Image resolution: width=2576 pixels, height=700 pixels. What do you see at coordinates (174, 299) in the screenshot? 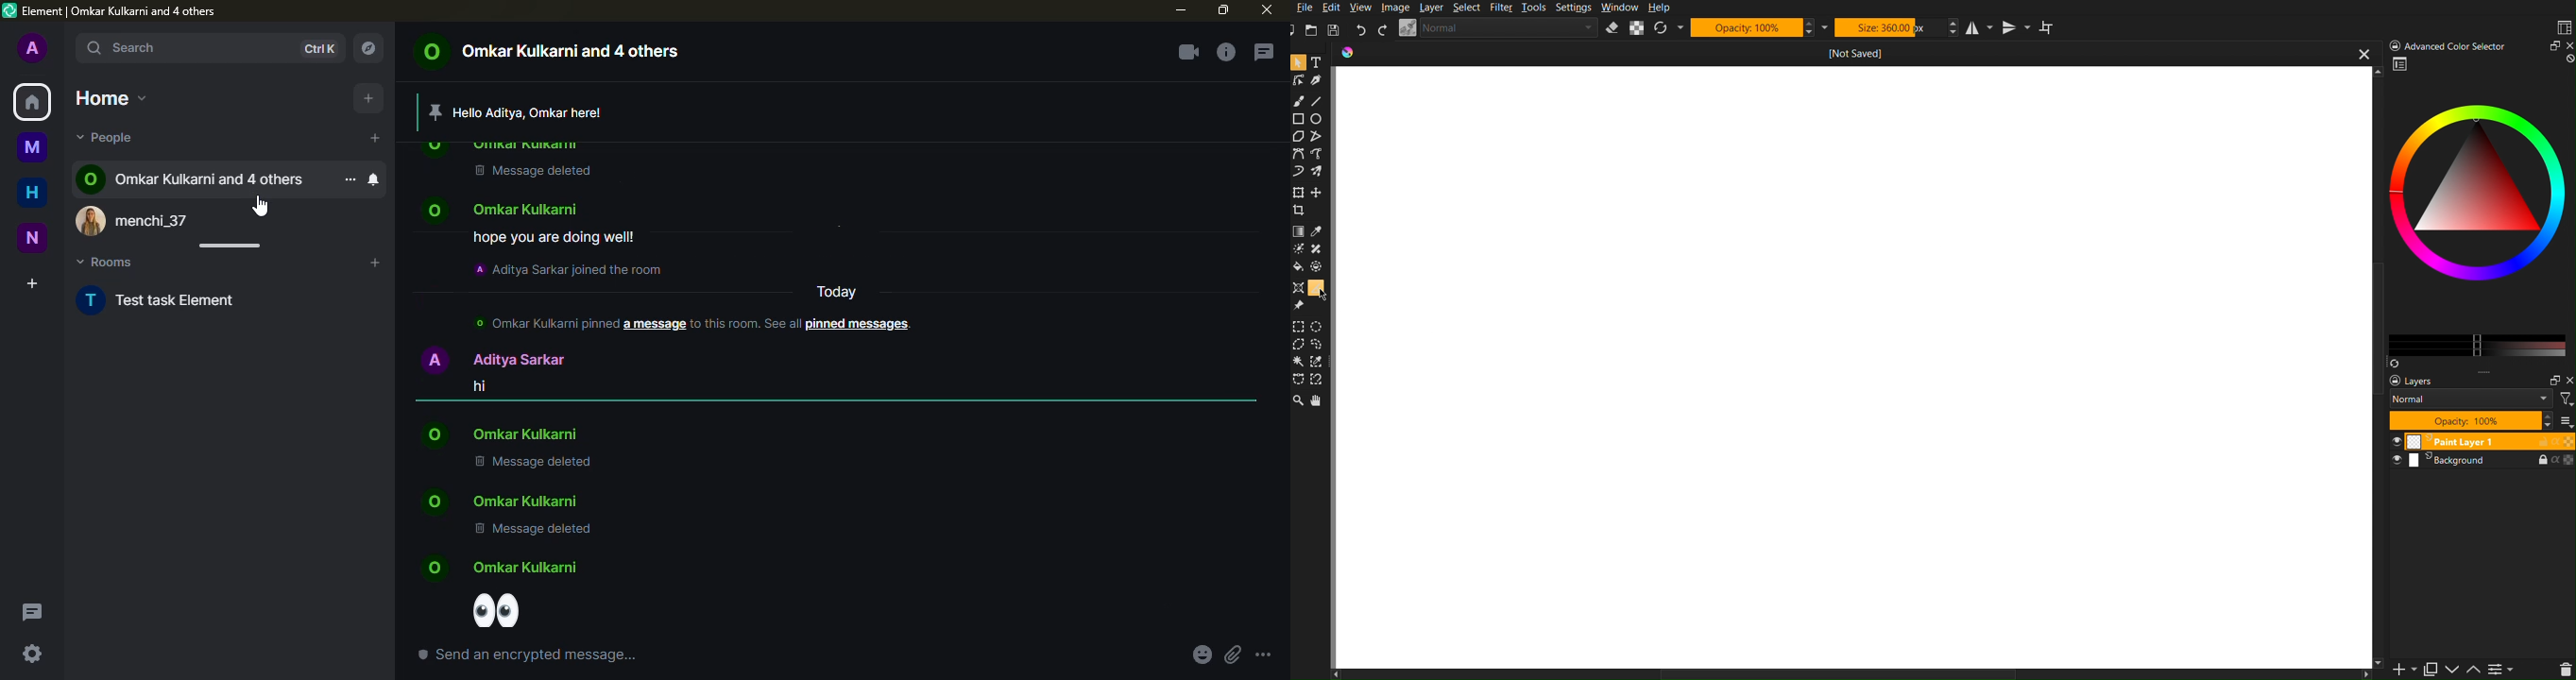
I see `test task element` at bounding box center [174, 299].